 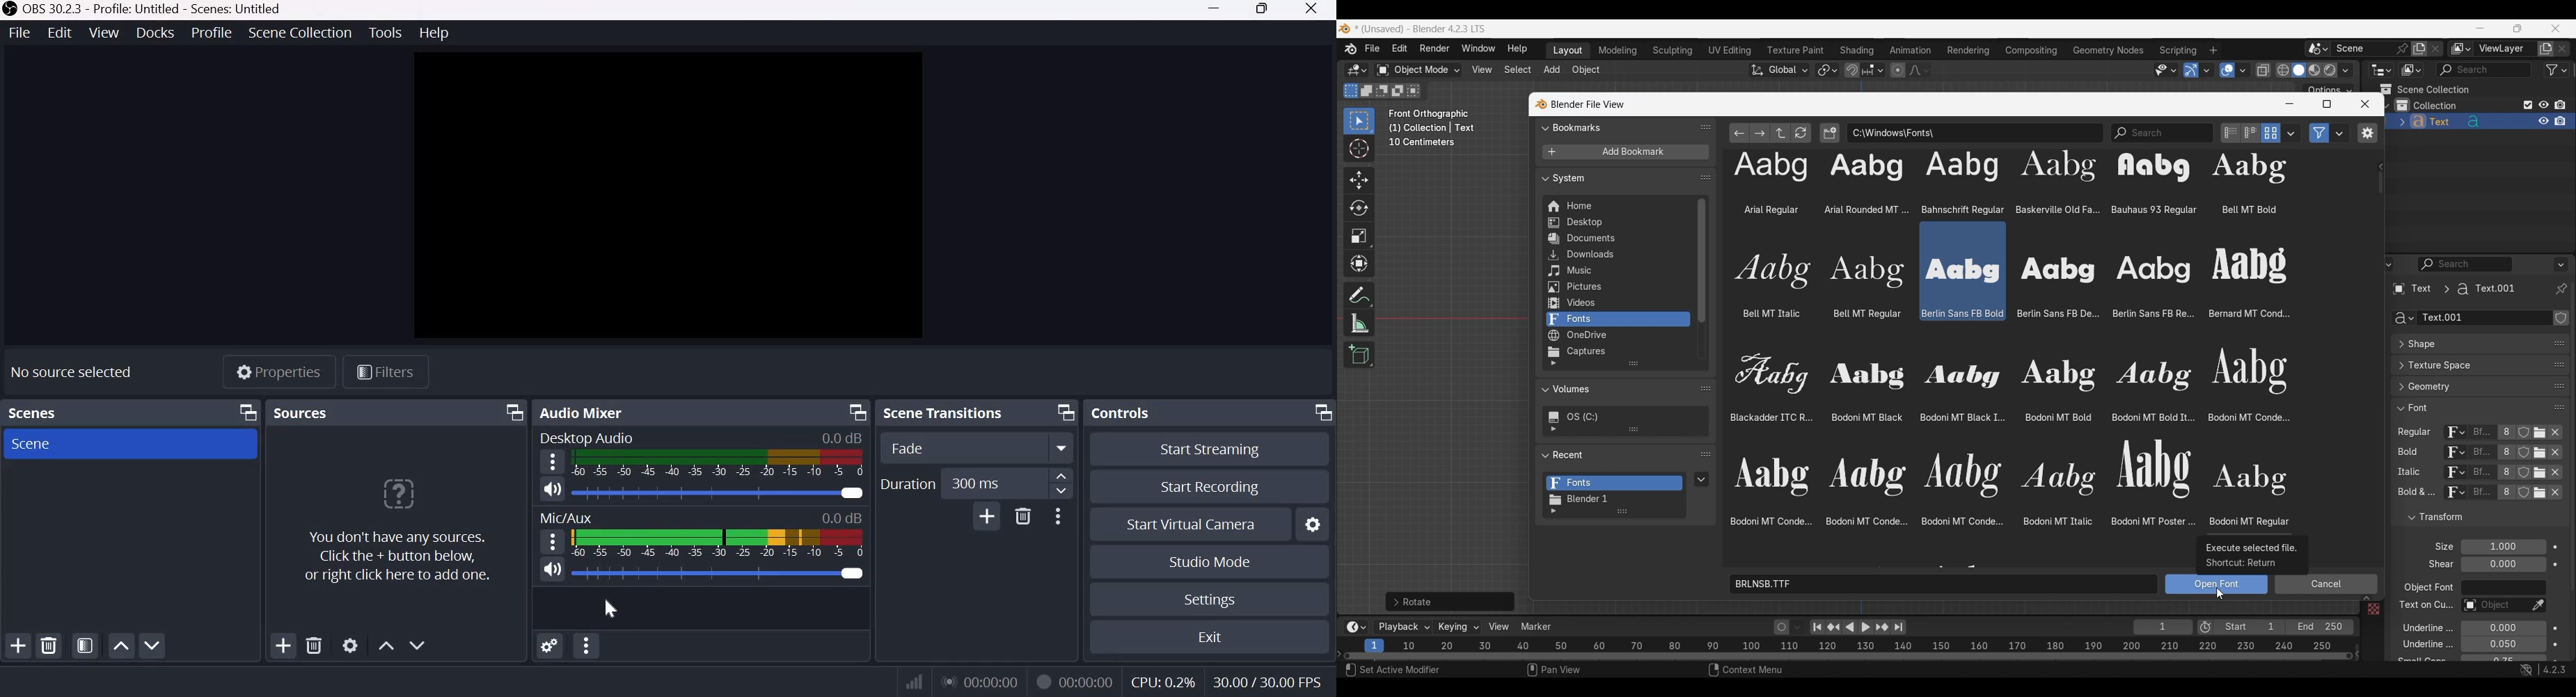 I want to click on Connection Status Indicator, so click(x=912, y=682).